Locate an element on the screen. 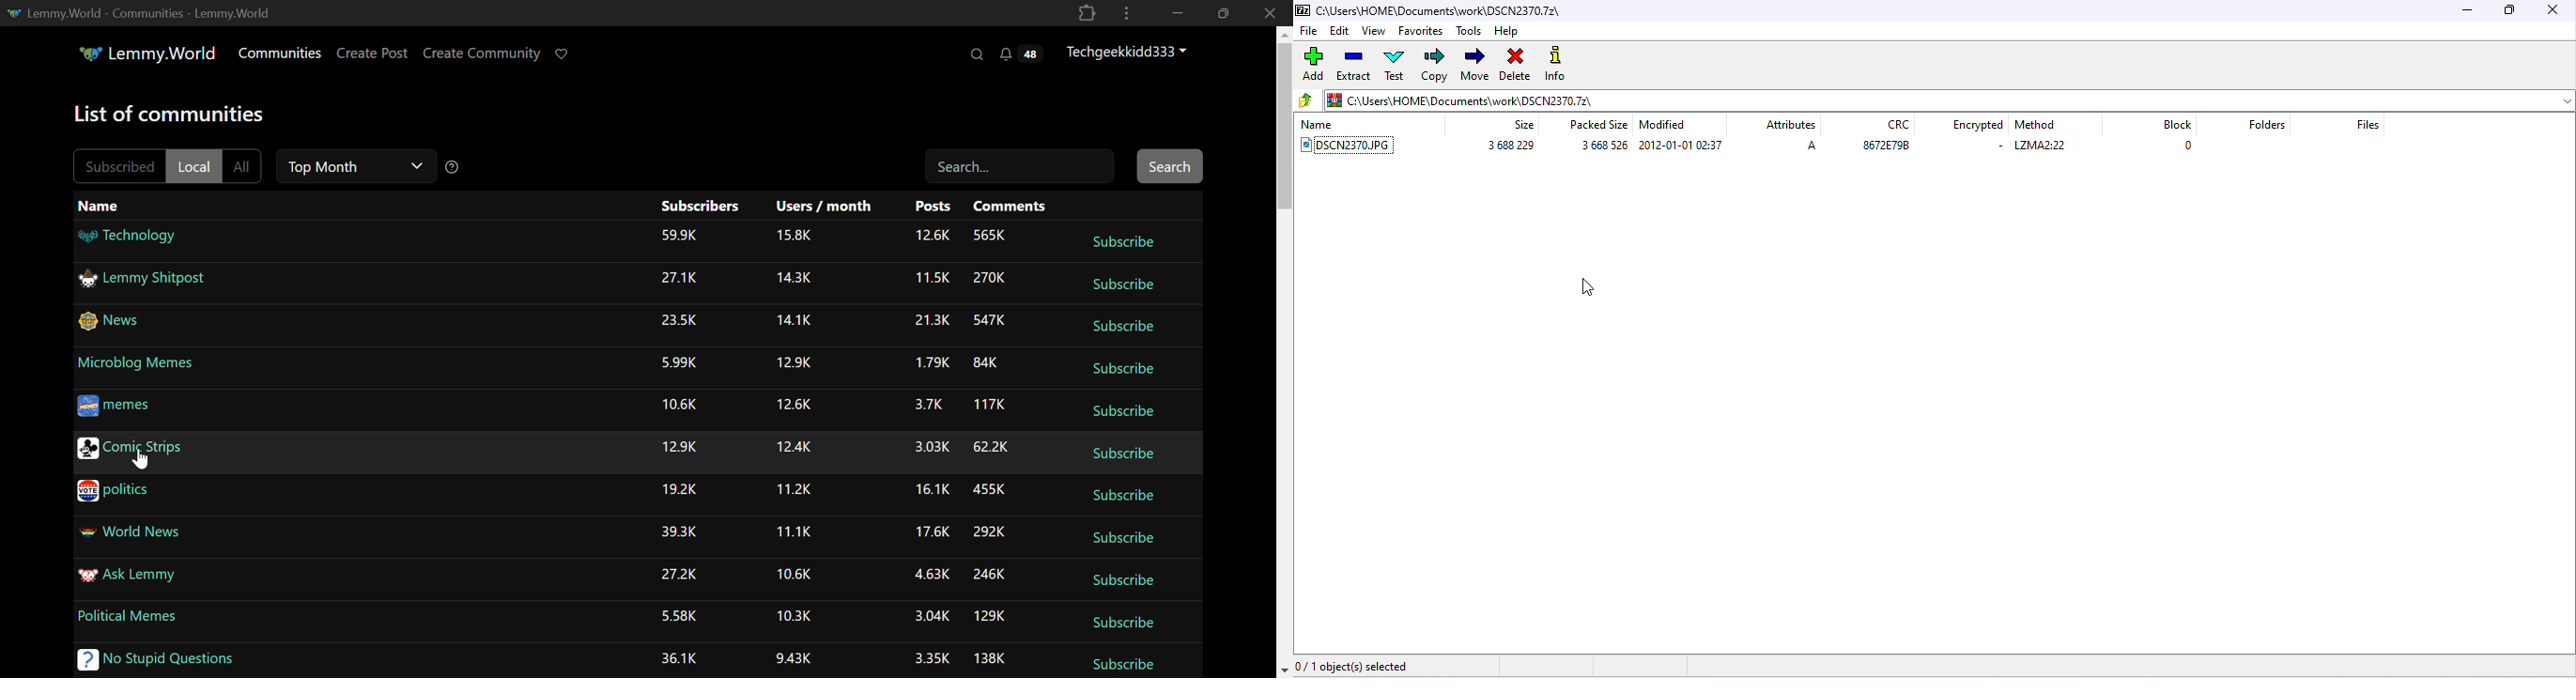 This screenshot has height=700, width=2576. 10.6K is located at coordinates (679, 405).